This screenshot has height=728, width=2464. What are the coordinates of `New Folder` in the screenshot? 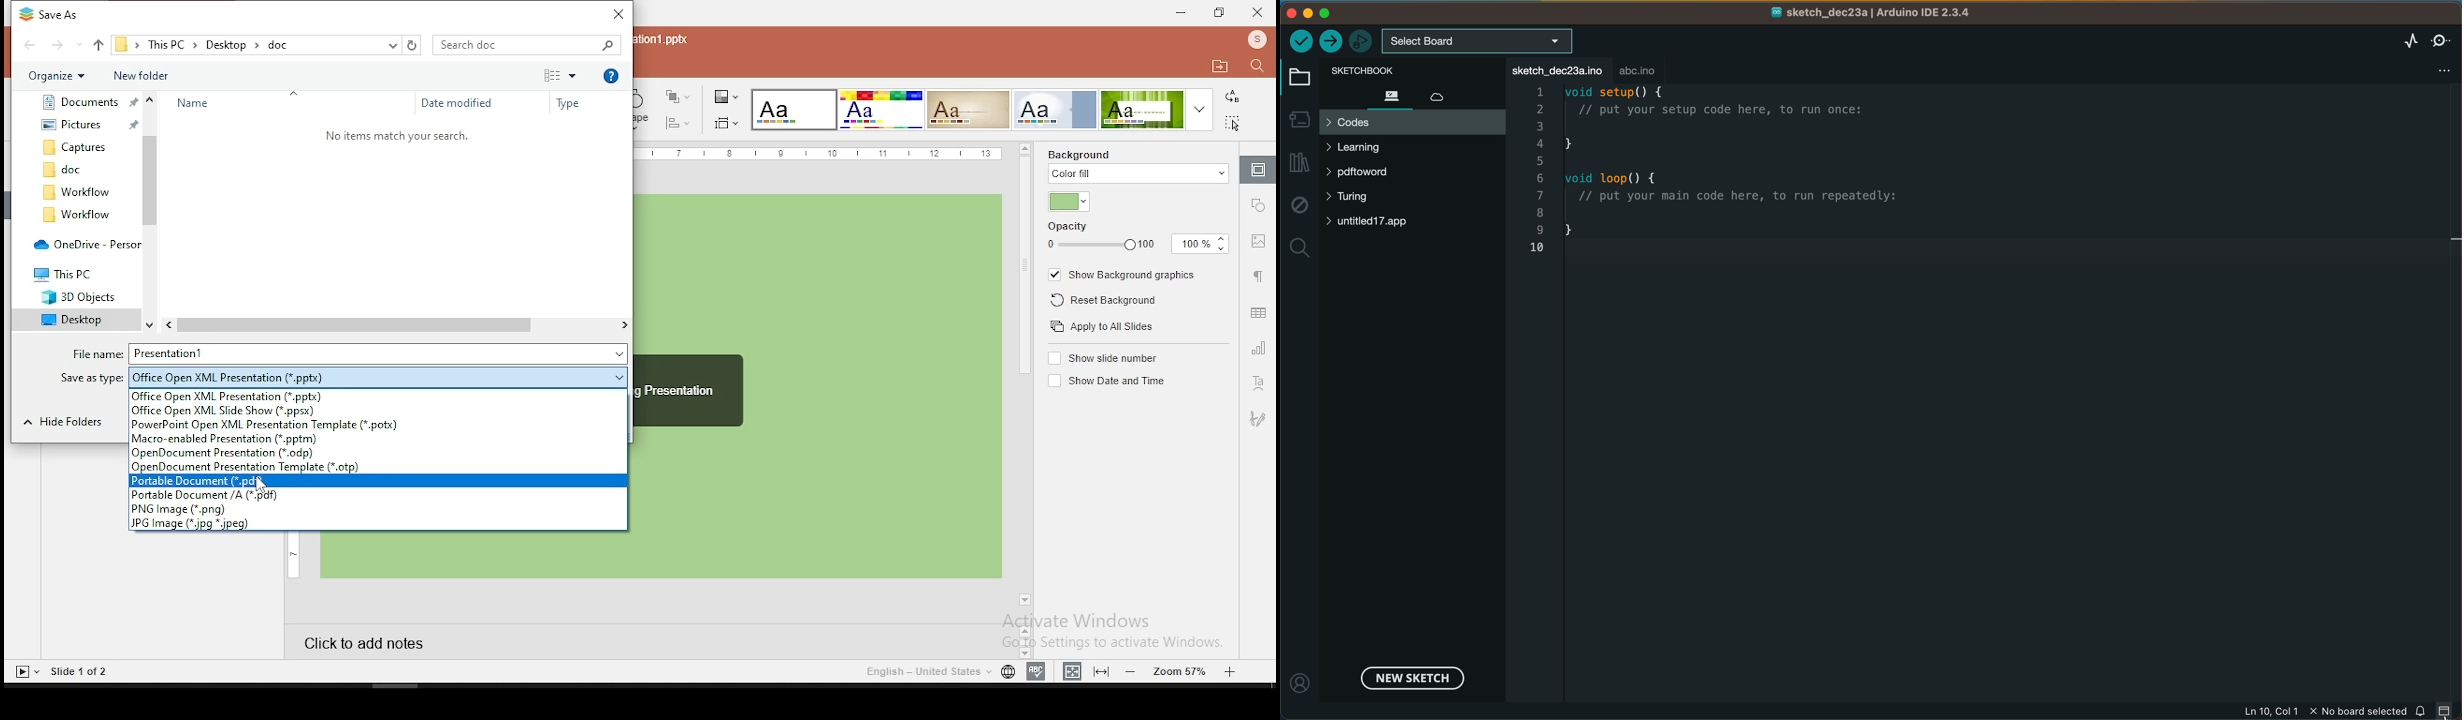 It's located at (170, 75).